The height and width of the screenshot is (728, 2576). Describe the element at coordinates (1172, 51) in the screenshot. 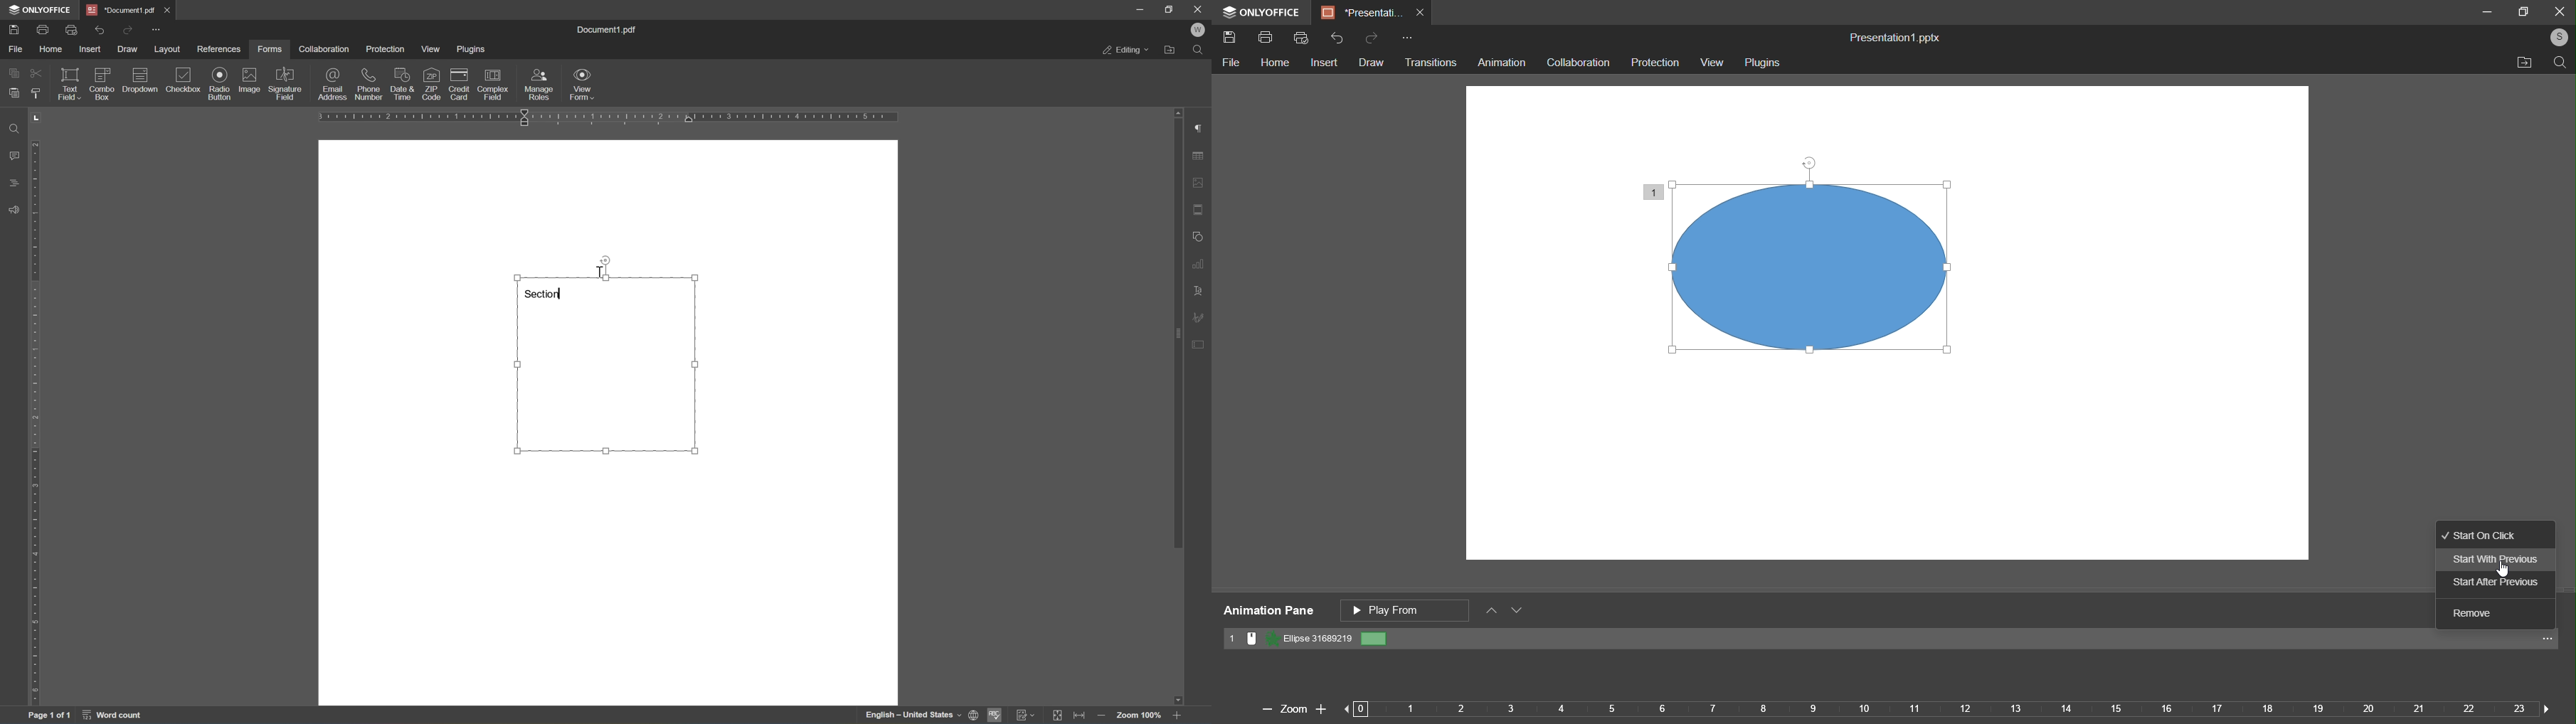

I see `Open file location` at that location.